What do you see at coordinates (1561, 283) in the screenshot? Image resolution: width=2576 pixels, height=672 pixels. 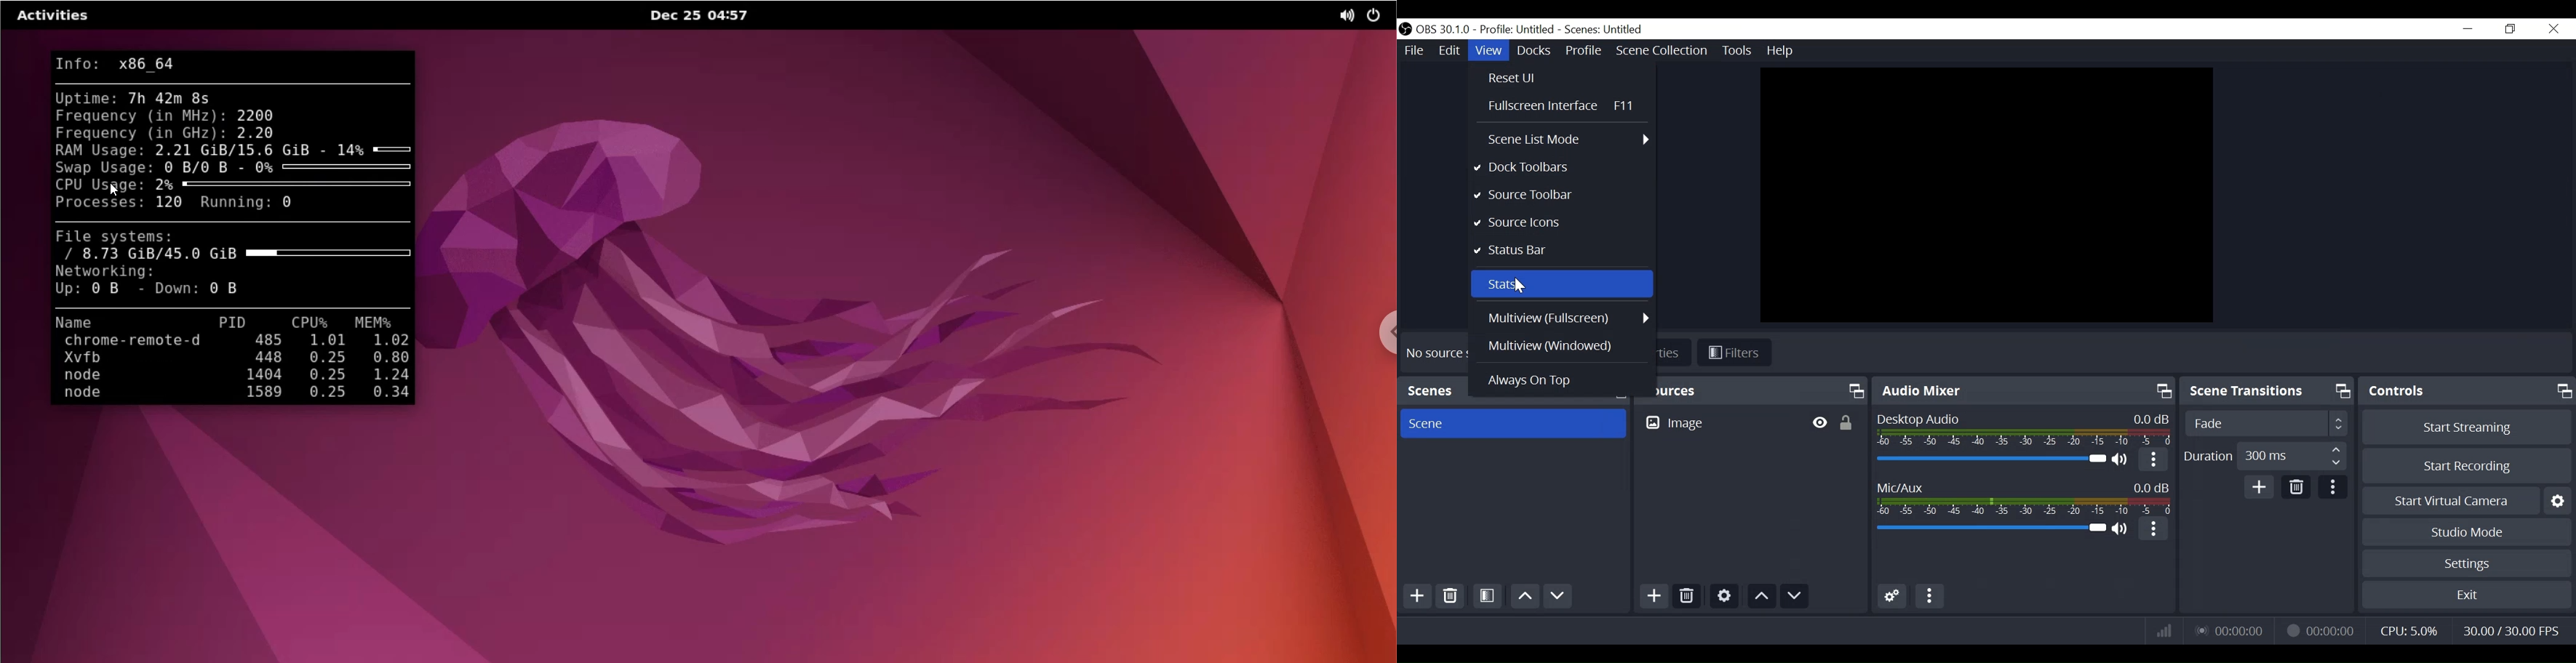 I see `Stats` at bounding box center [1561, 283].